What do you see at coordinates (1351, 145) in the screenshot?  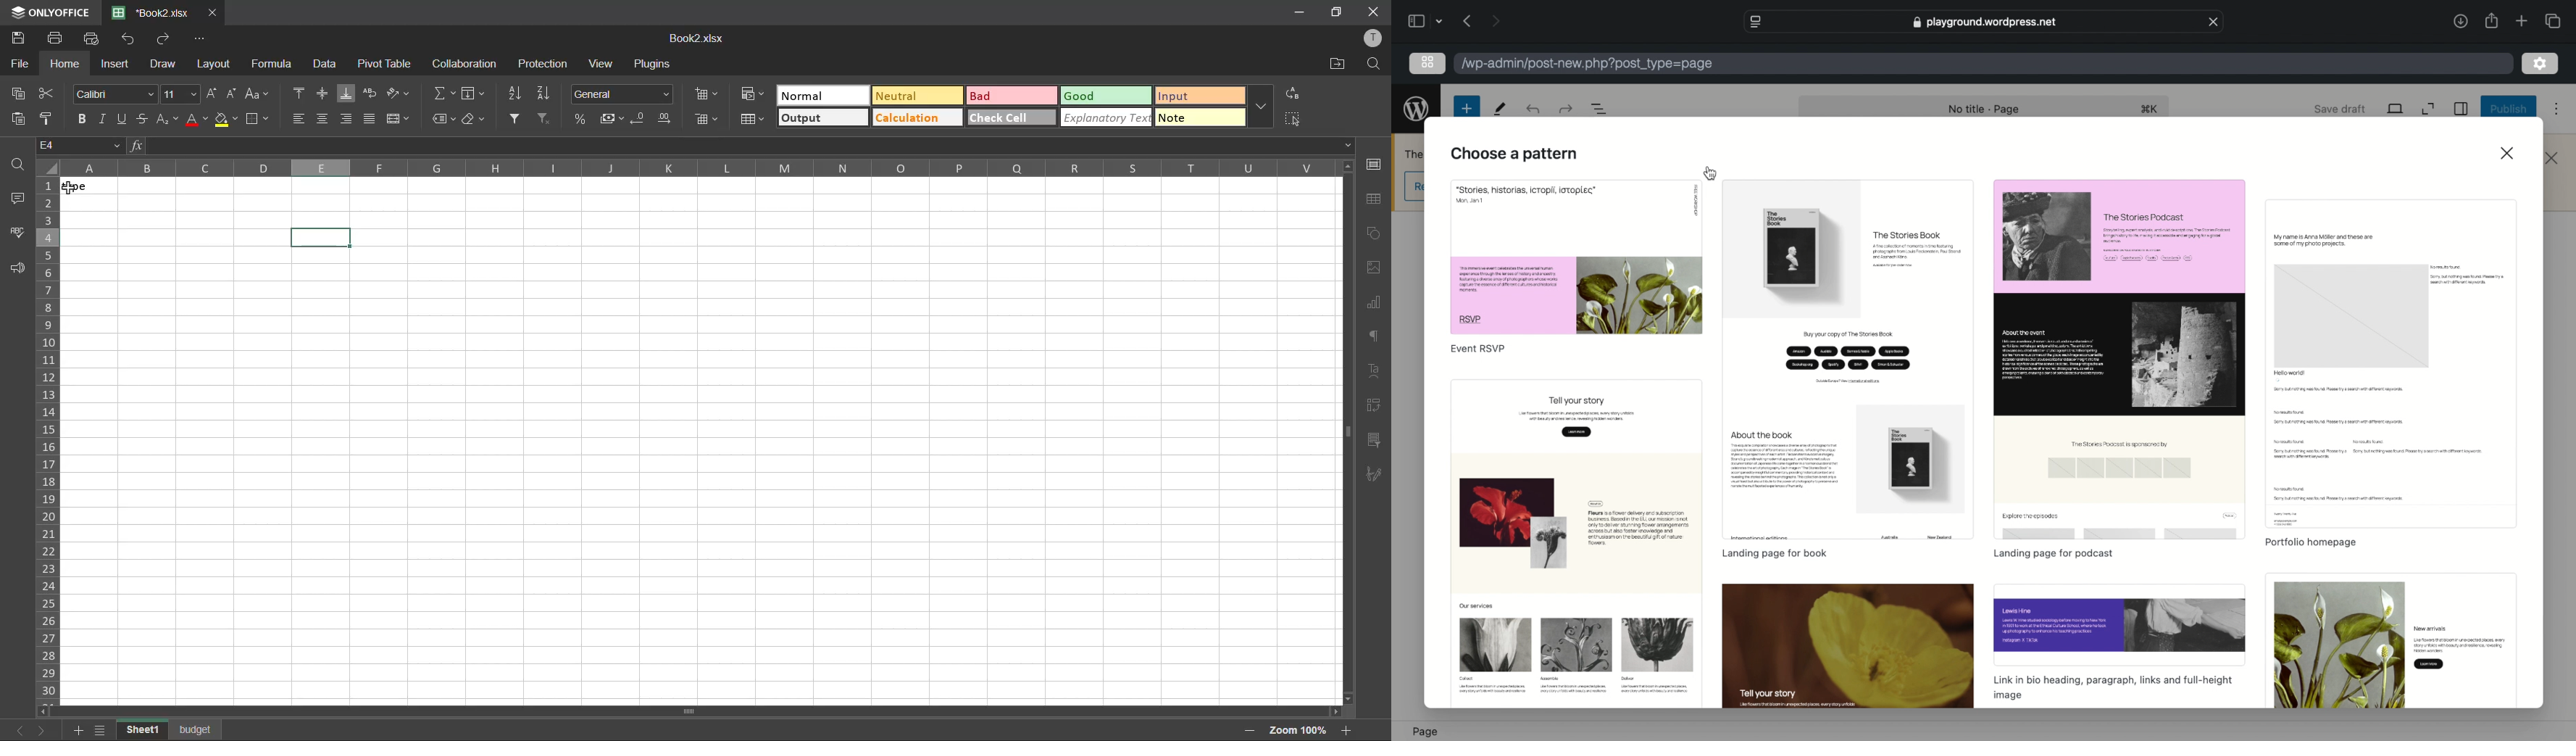 I see `Dropdown` at bounding box center [1351, 145].